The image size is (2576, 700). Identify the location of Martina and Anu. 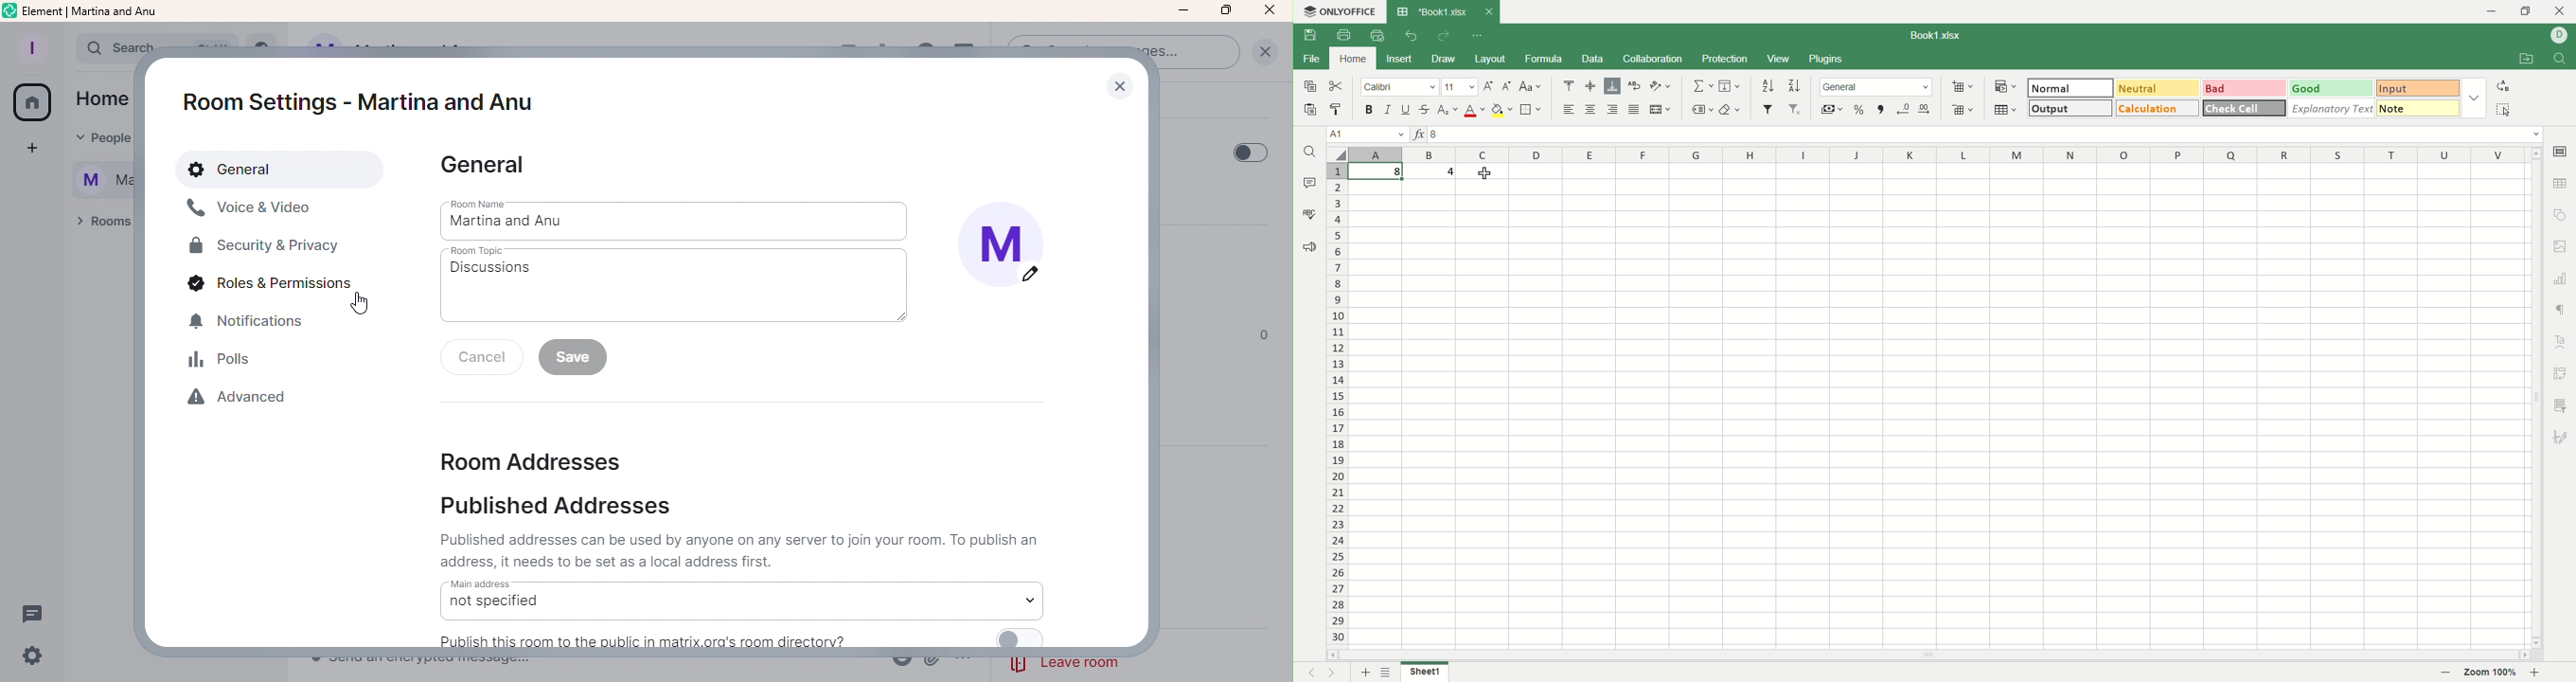
(94, 182).